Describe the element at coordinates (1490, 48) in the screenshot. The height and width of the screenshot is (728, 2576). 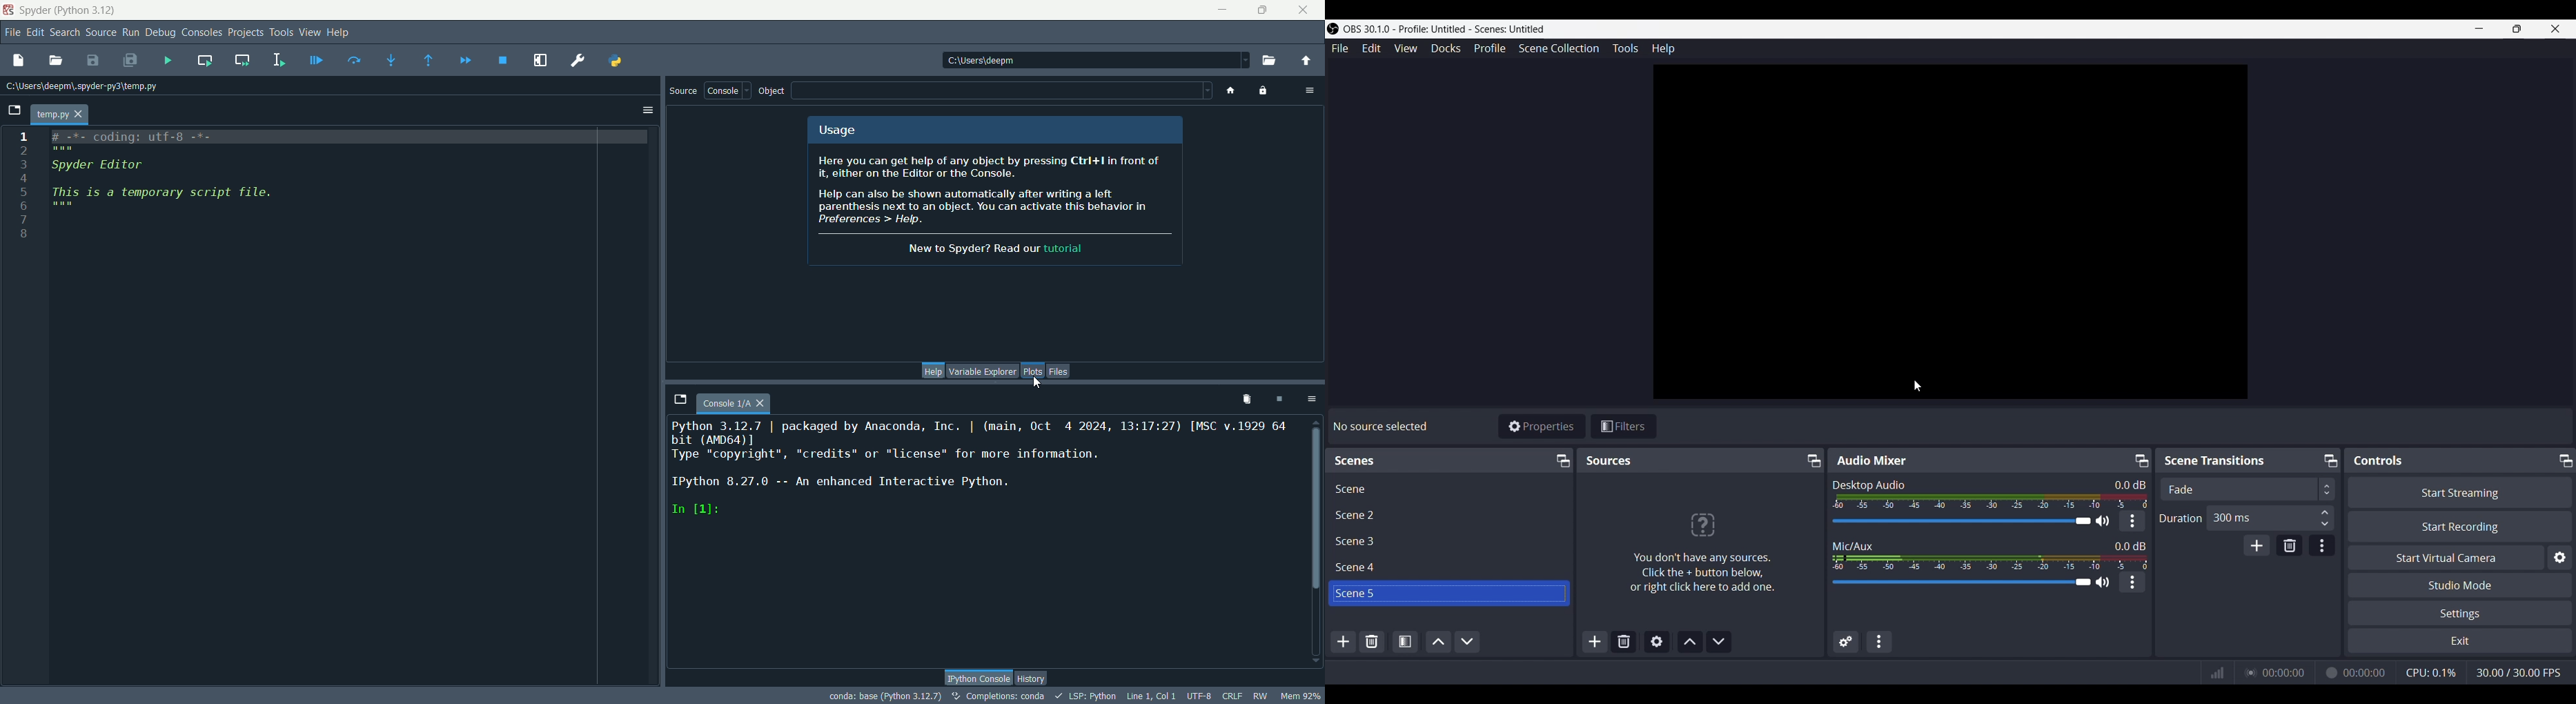
I see `Profile` at that location.